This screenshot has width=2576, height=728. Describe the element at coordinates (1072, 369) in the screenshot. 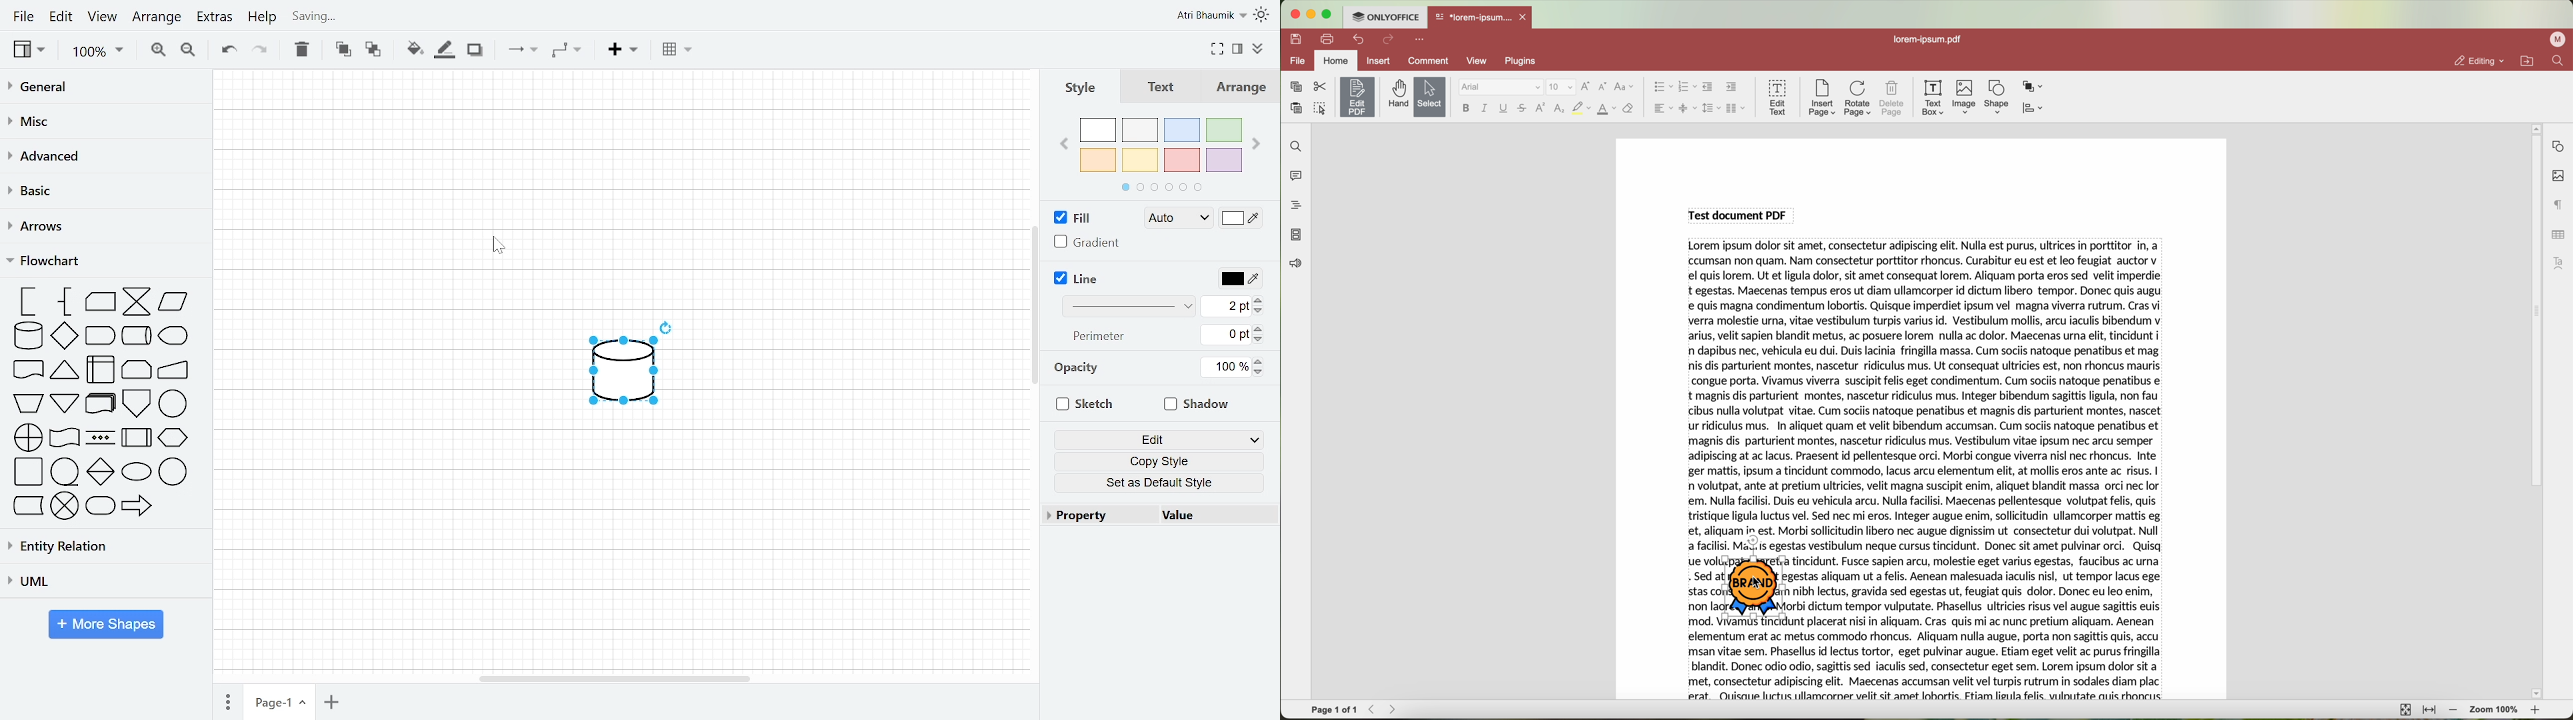

I see `Opacity` at that location.